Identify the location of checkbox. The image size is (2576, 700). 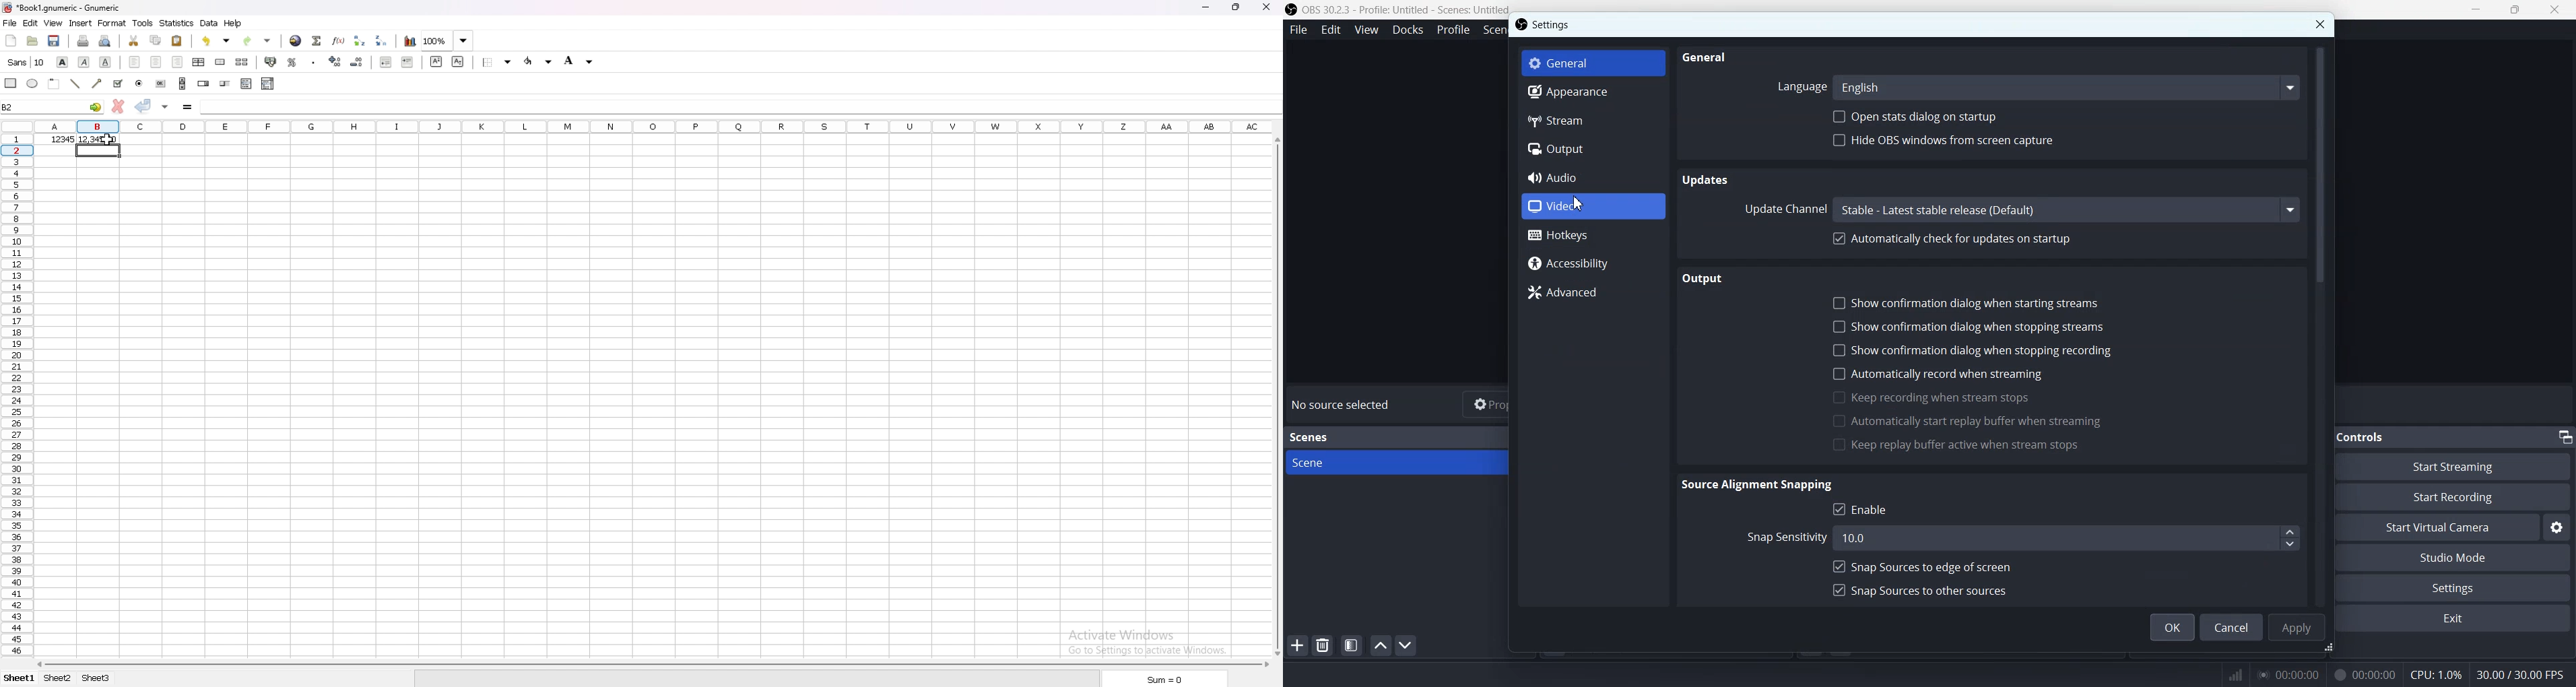
(1839, 374).